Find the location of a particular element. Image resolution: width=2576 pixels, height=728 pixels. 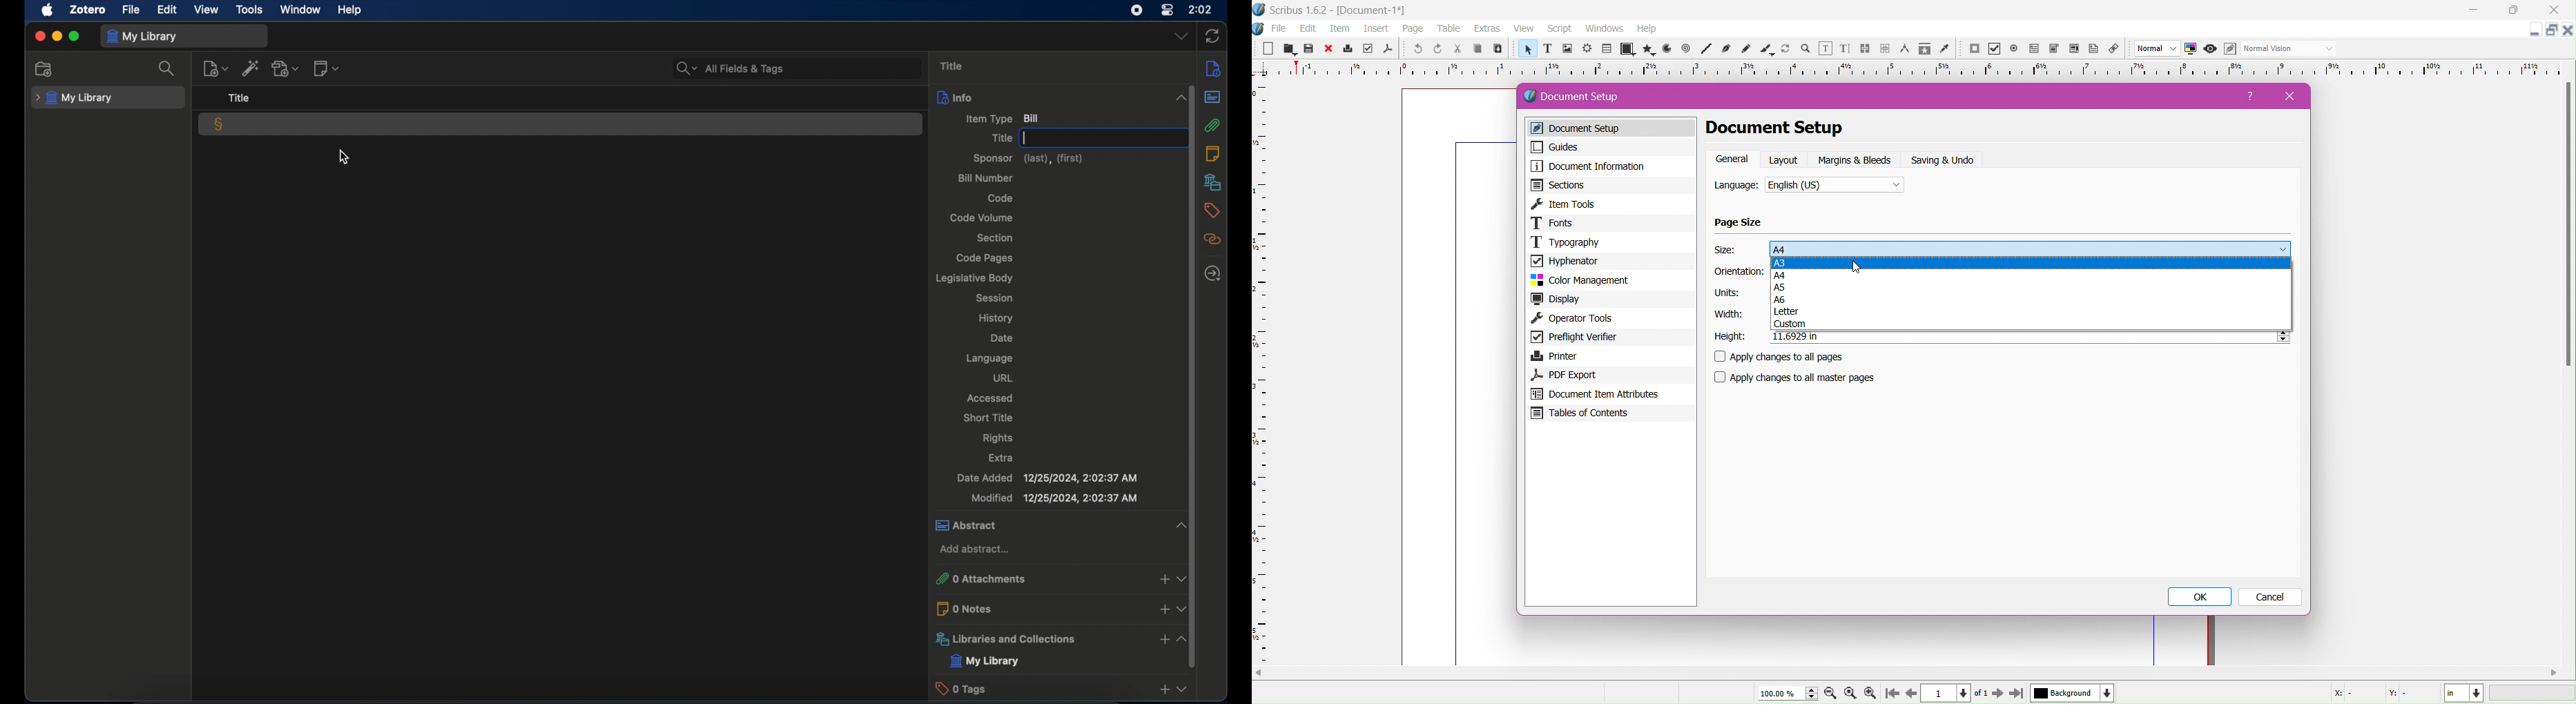

title is located at coordinates (241, 98).